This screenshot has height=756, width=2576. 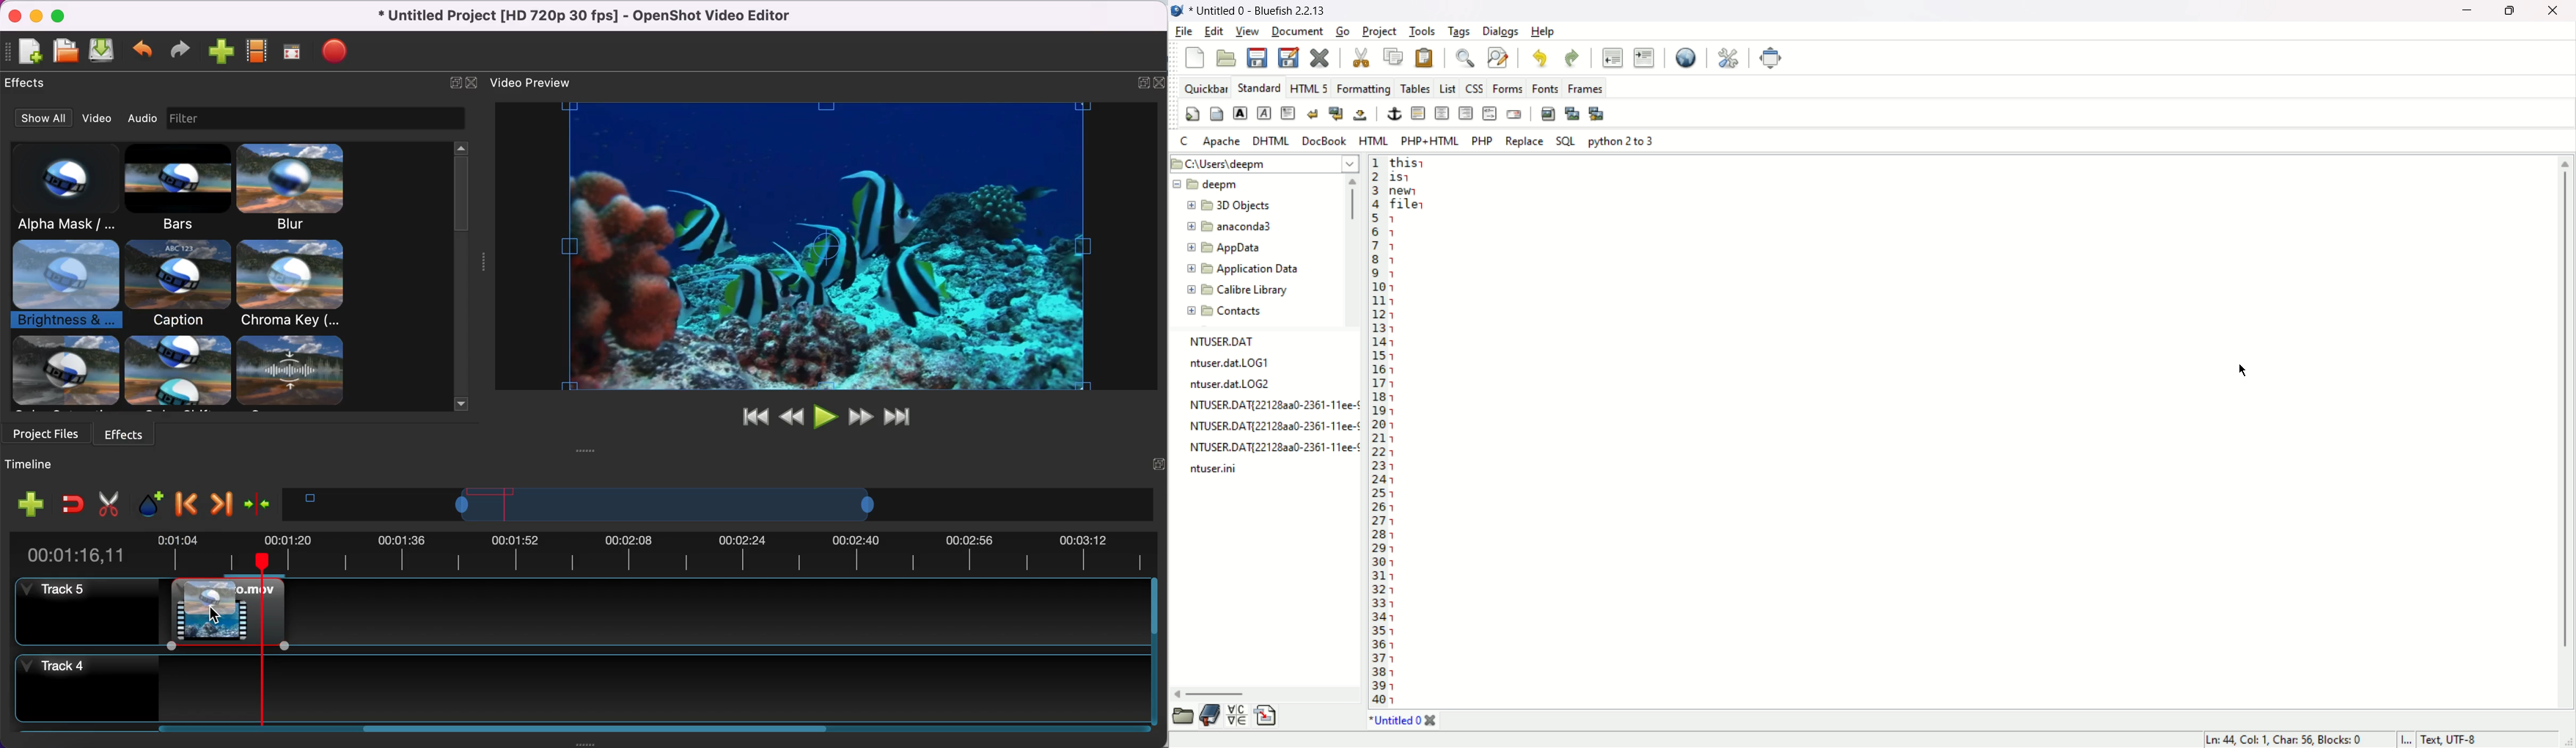 I want to click on charmap, so click(x=1237, y=714).